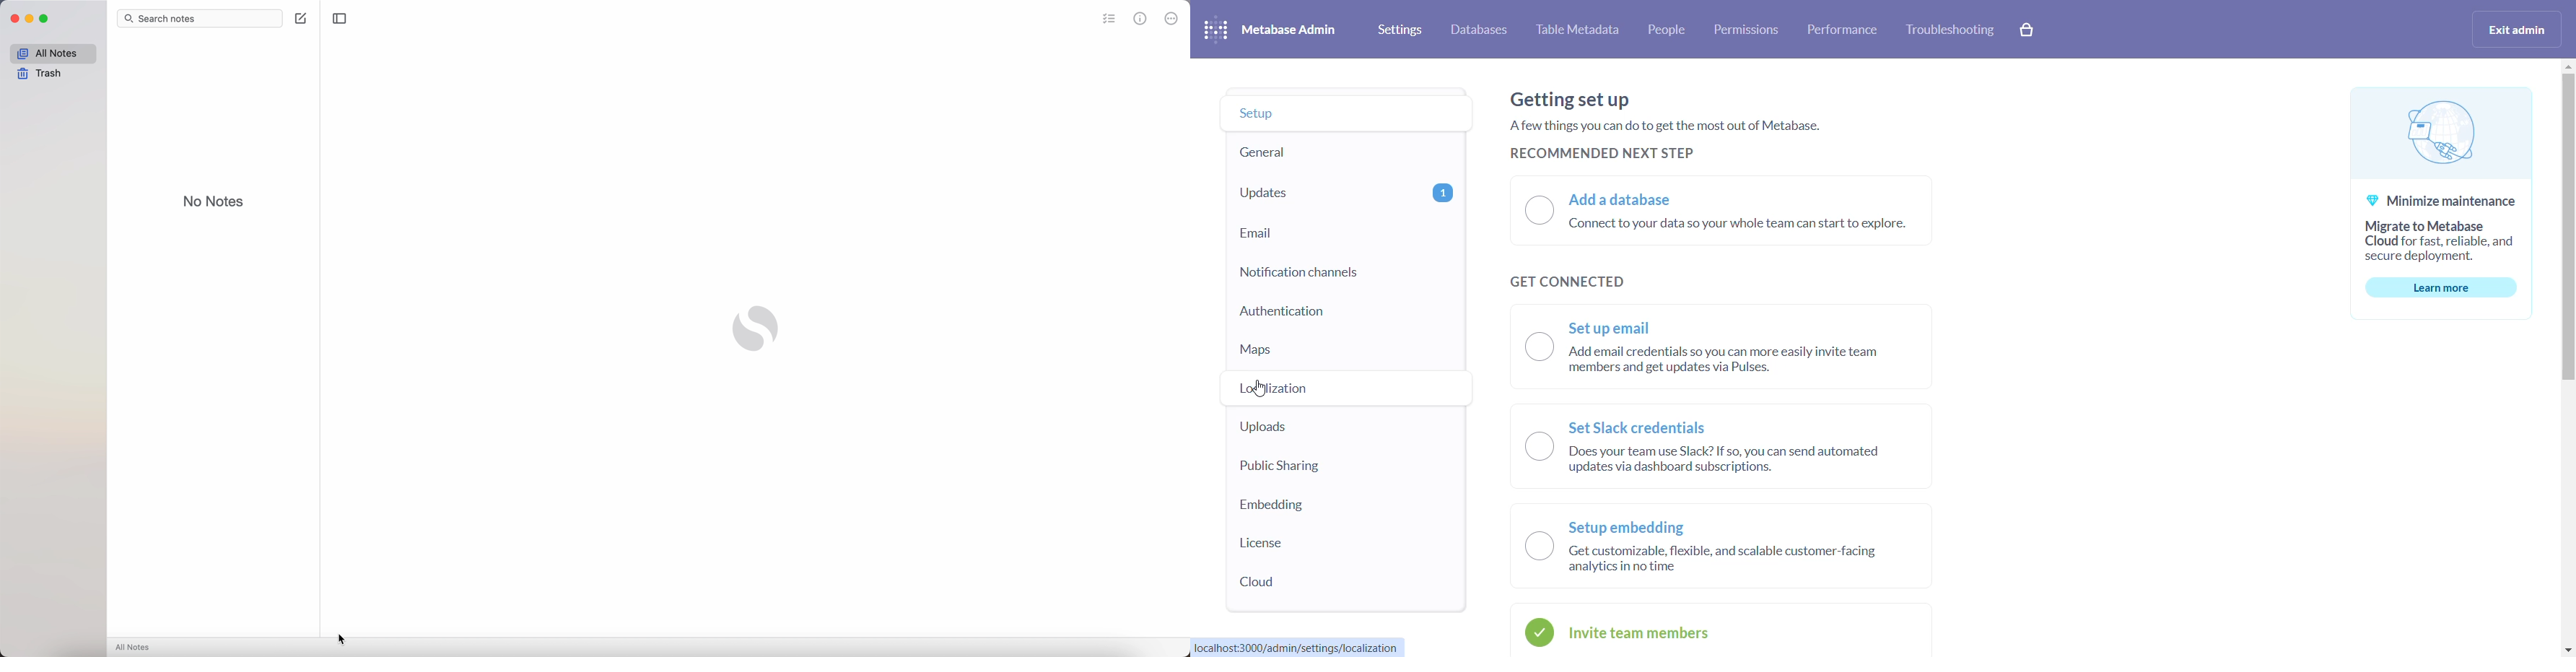 This screenshot has width=2576, height=672. Describe the element at coordinates (1953, 30) in the screenshot. I see `troubleshooting` at that location.